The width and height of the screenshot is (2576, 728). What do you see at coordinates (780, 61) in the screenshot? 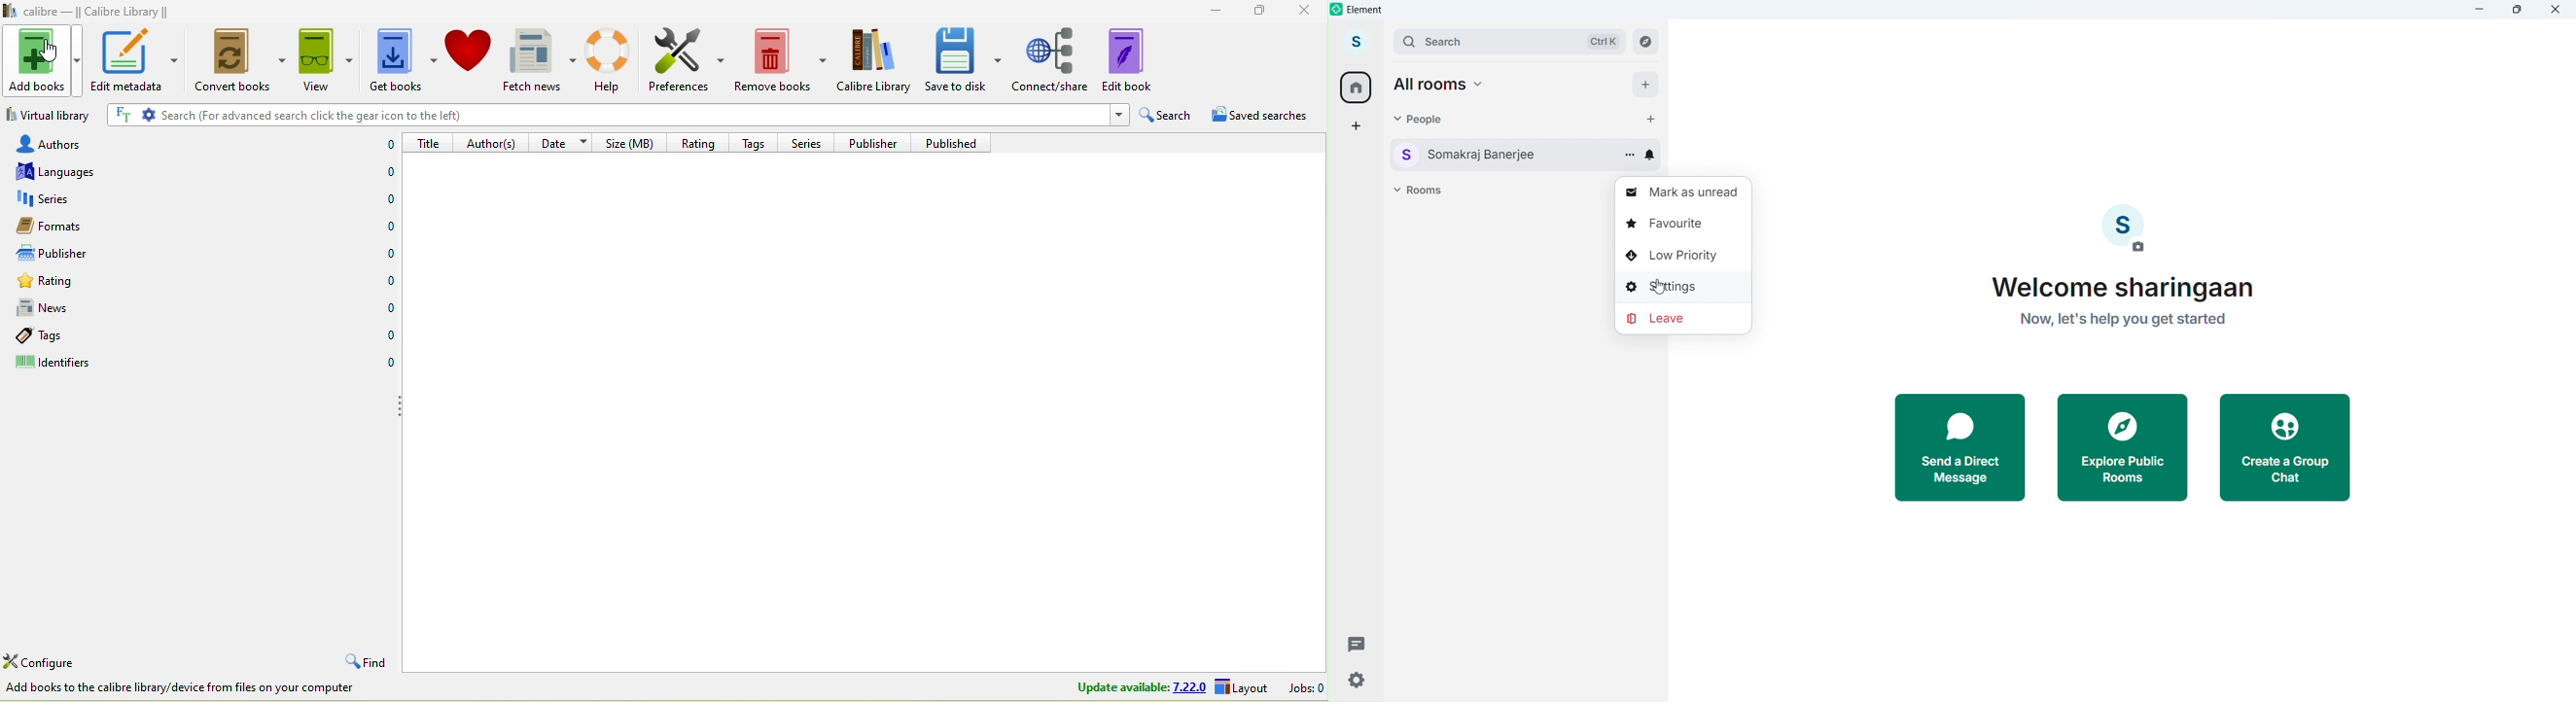
I see `remeove` at bounding box center [780, 61].